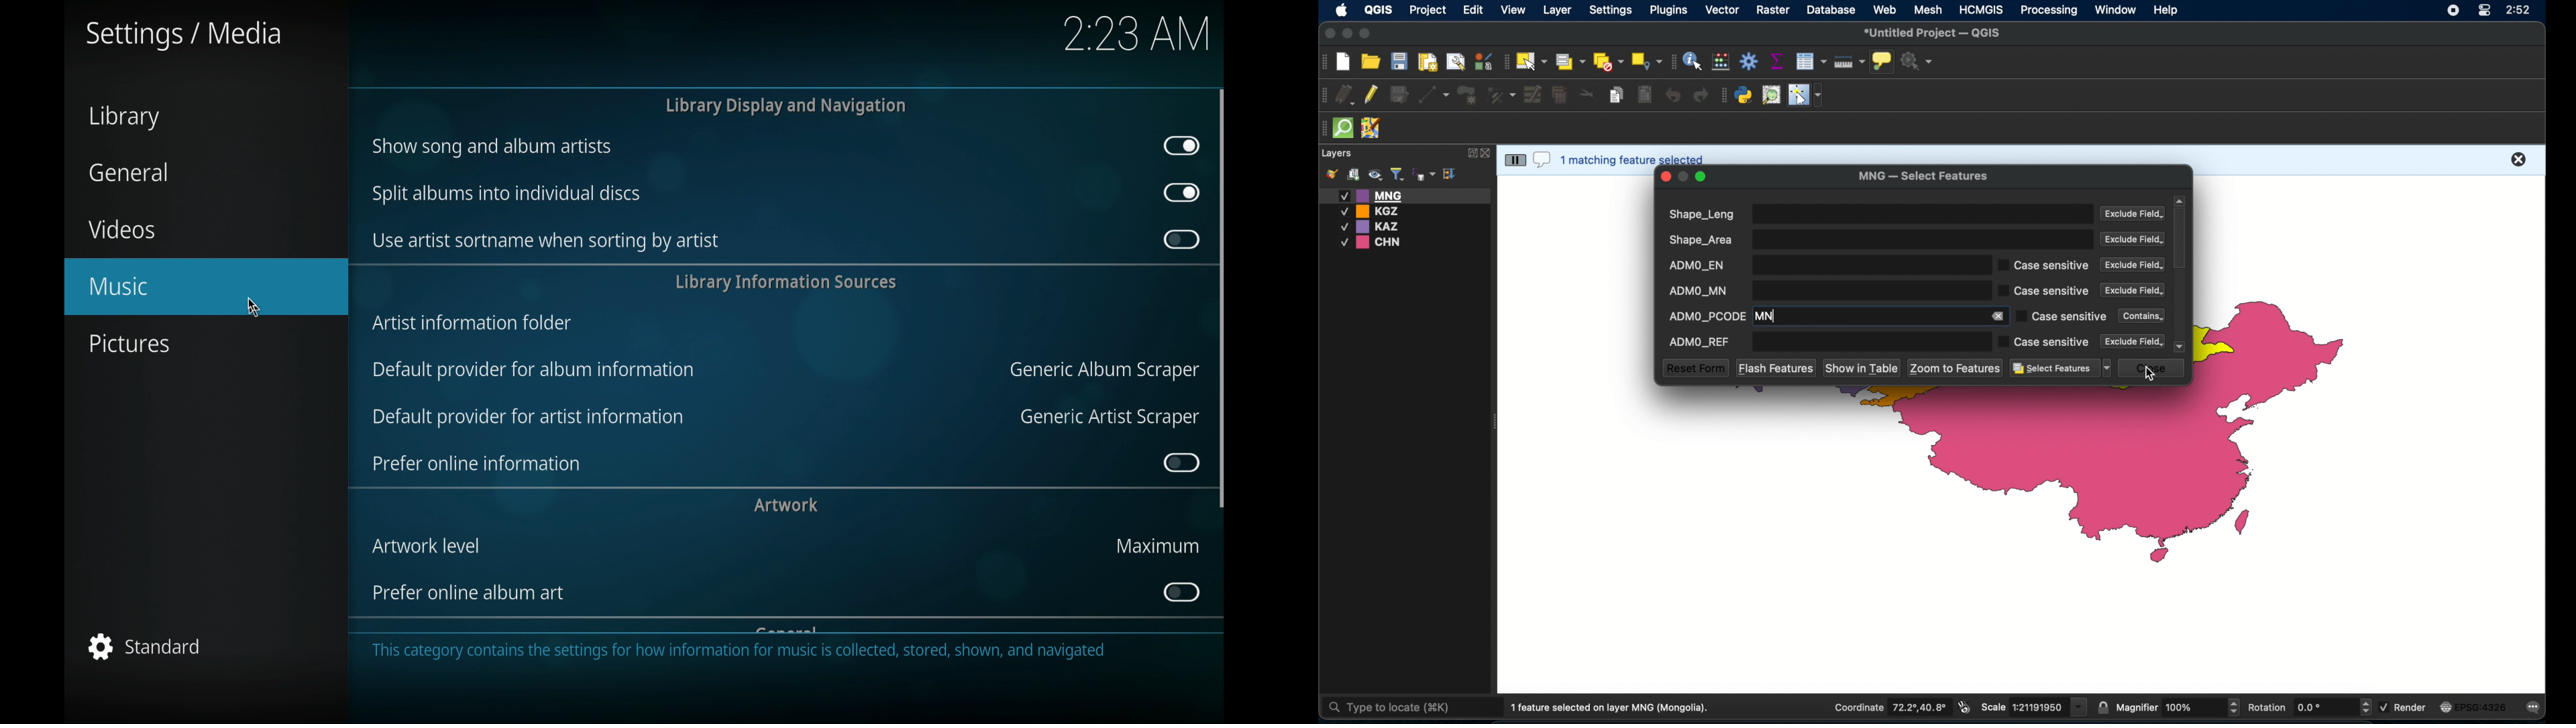 The width and height of the screenshot is (2576, 728). What do you see at coordinates (427, 546) in the screenshot?
I see `artwork level` at bounding box center [427, 546].